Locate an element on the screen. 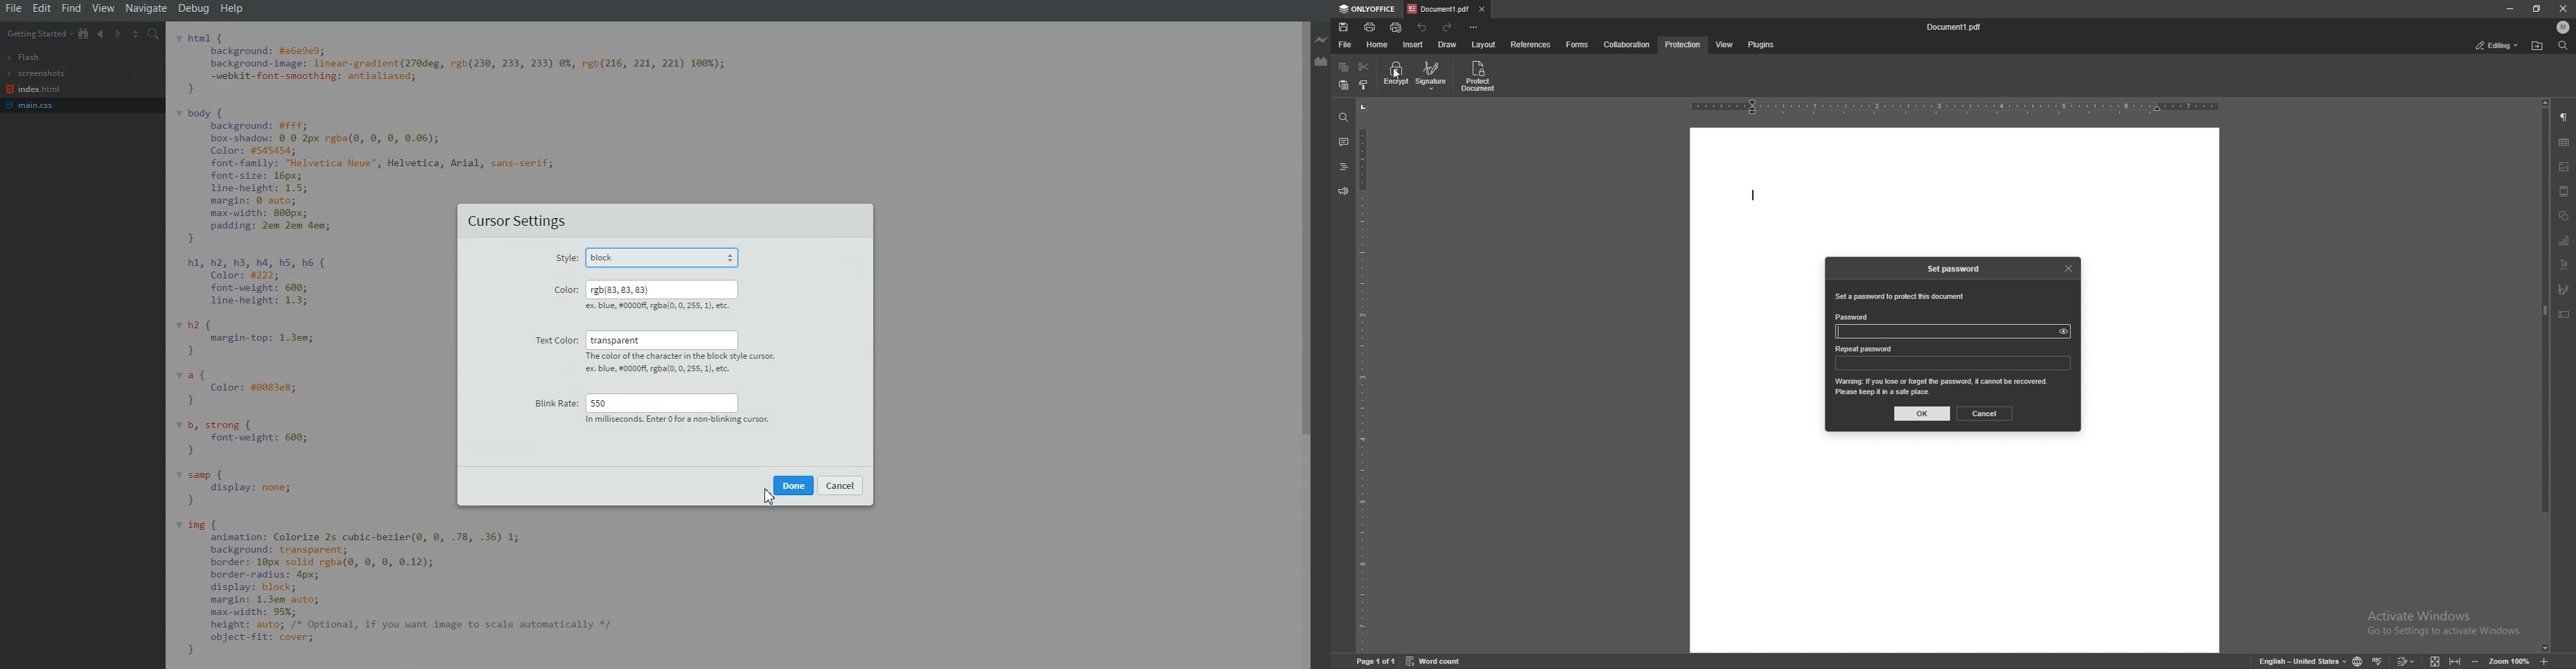 Image resolution: width=2576 pixels, height=672 pixels. cancel is located at coordinates (1985, 414).